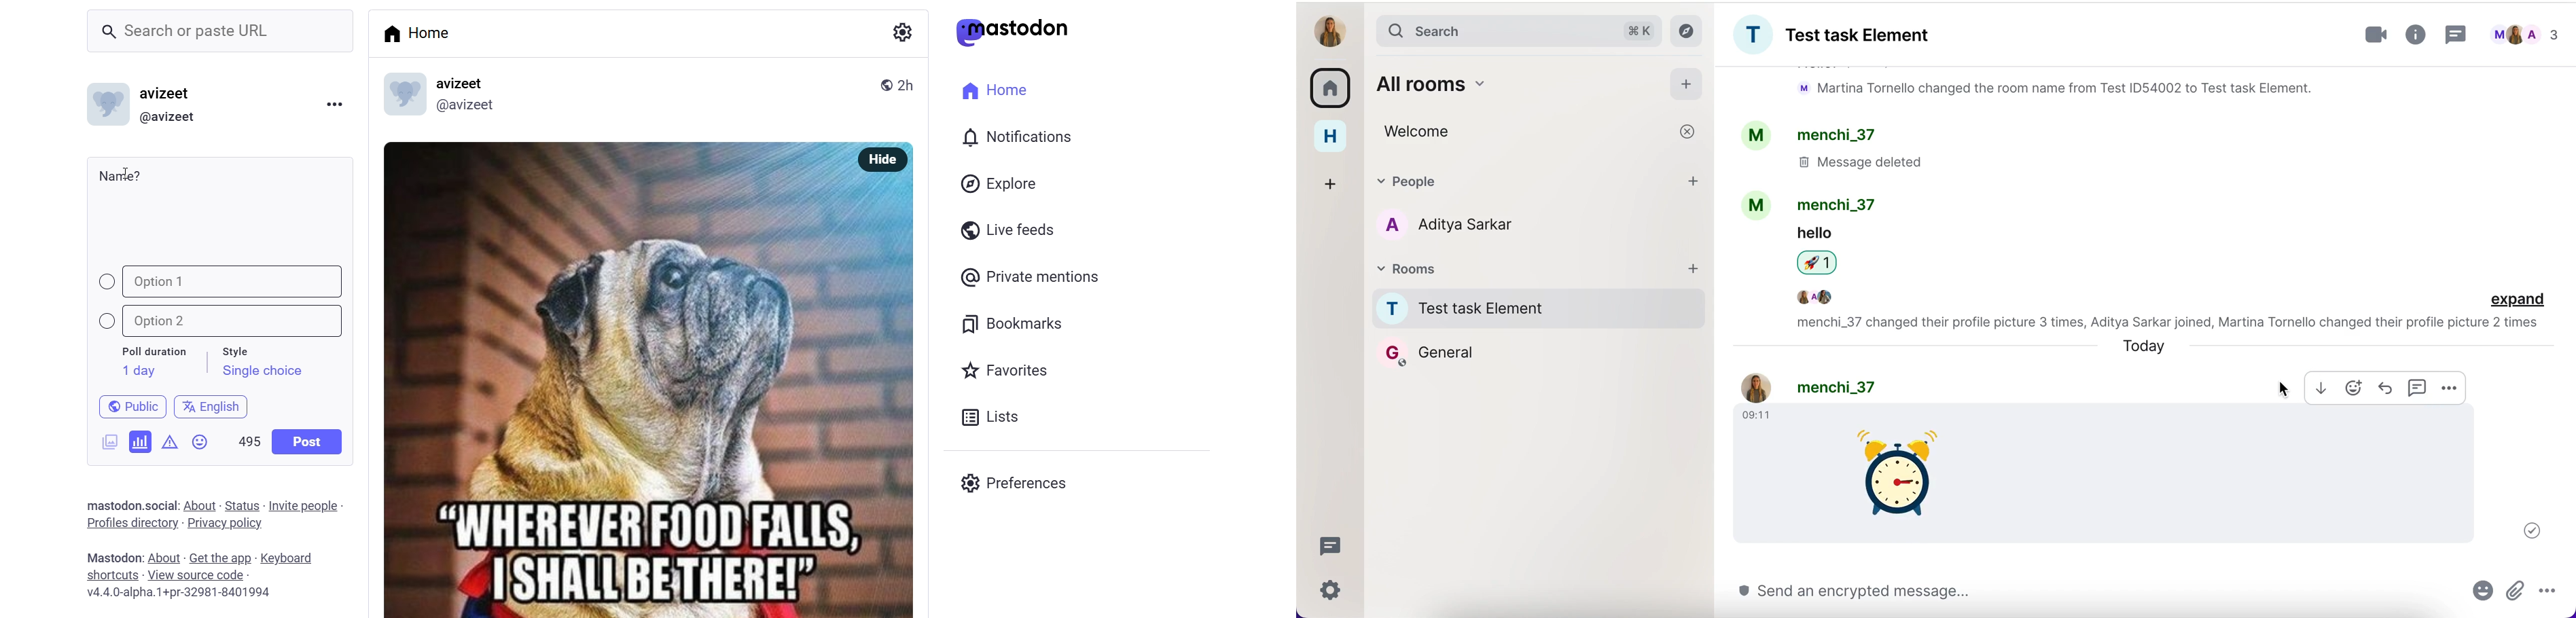 The height and width of the screenshot is (644, 2576). What do you see at coordinates (1524, 225) in the screenshot?
I see `chat member` at bounding box center [1524, 225].